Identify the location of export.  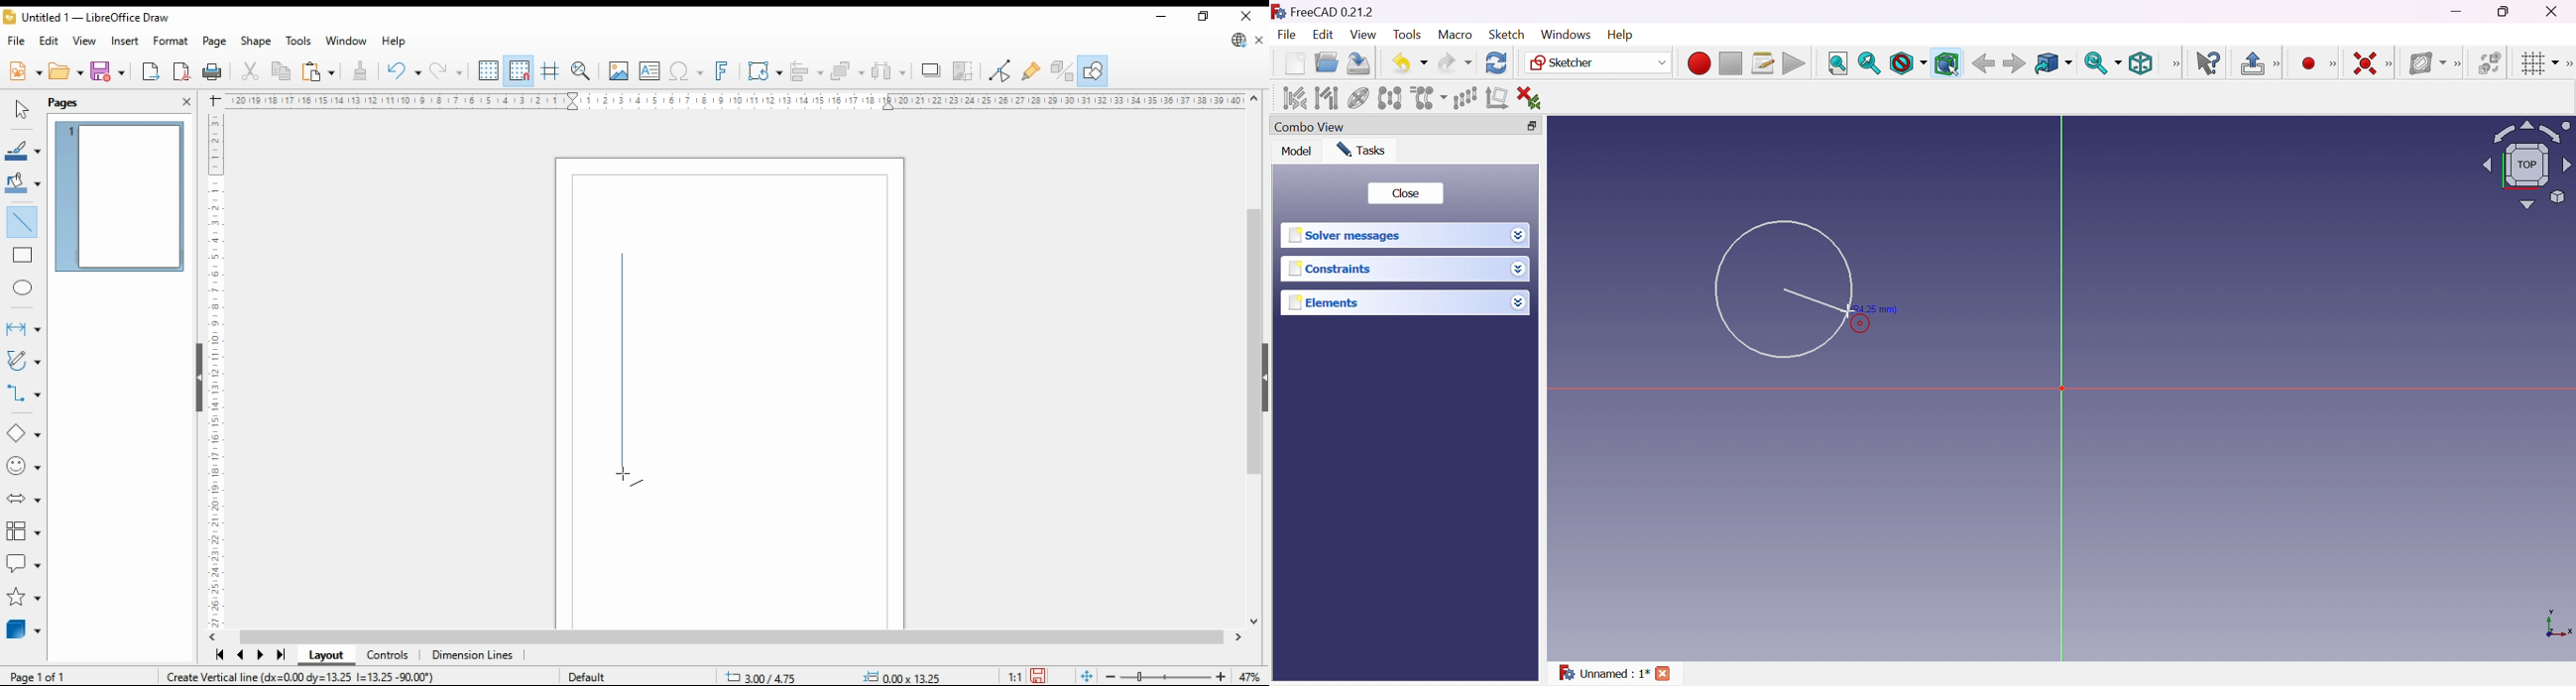
(152, 72).